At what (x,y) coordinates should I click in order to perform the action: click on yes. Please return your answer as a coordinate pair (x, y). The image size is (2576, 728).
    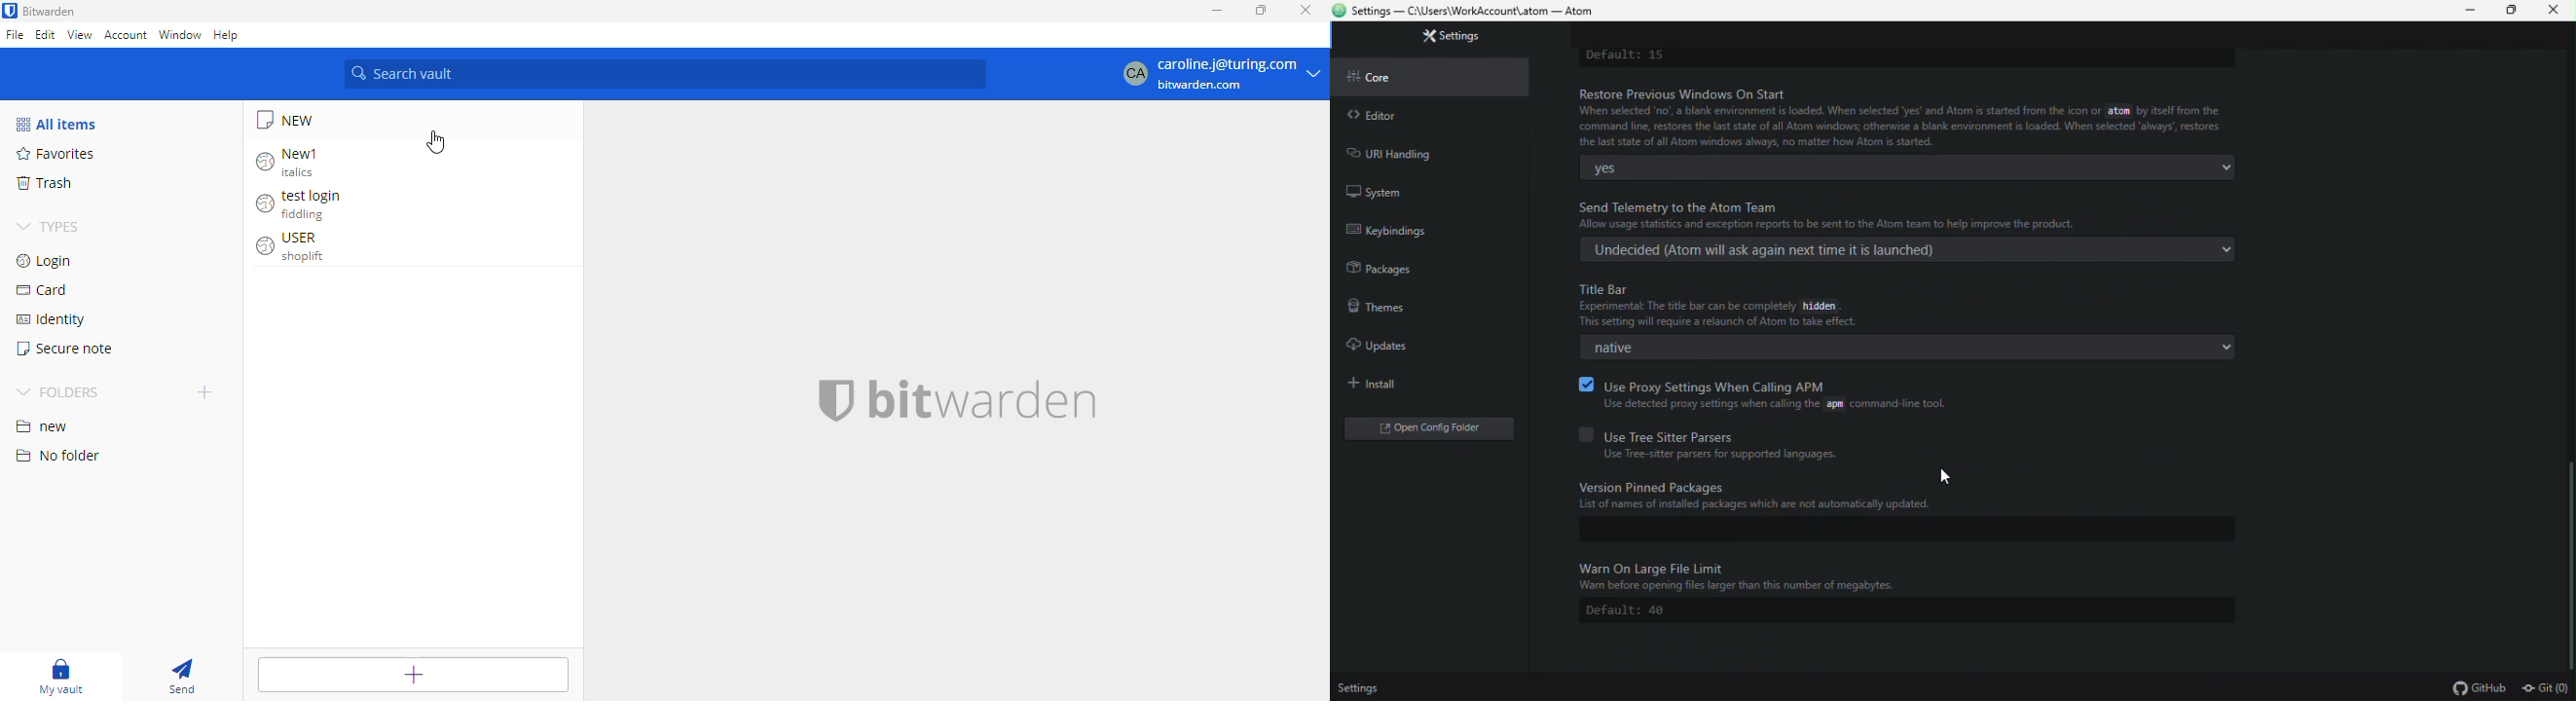
    Looking at the image, I should click on (1908, 167).